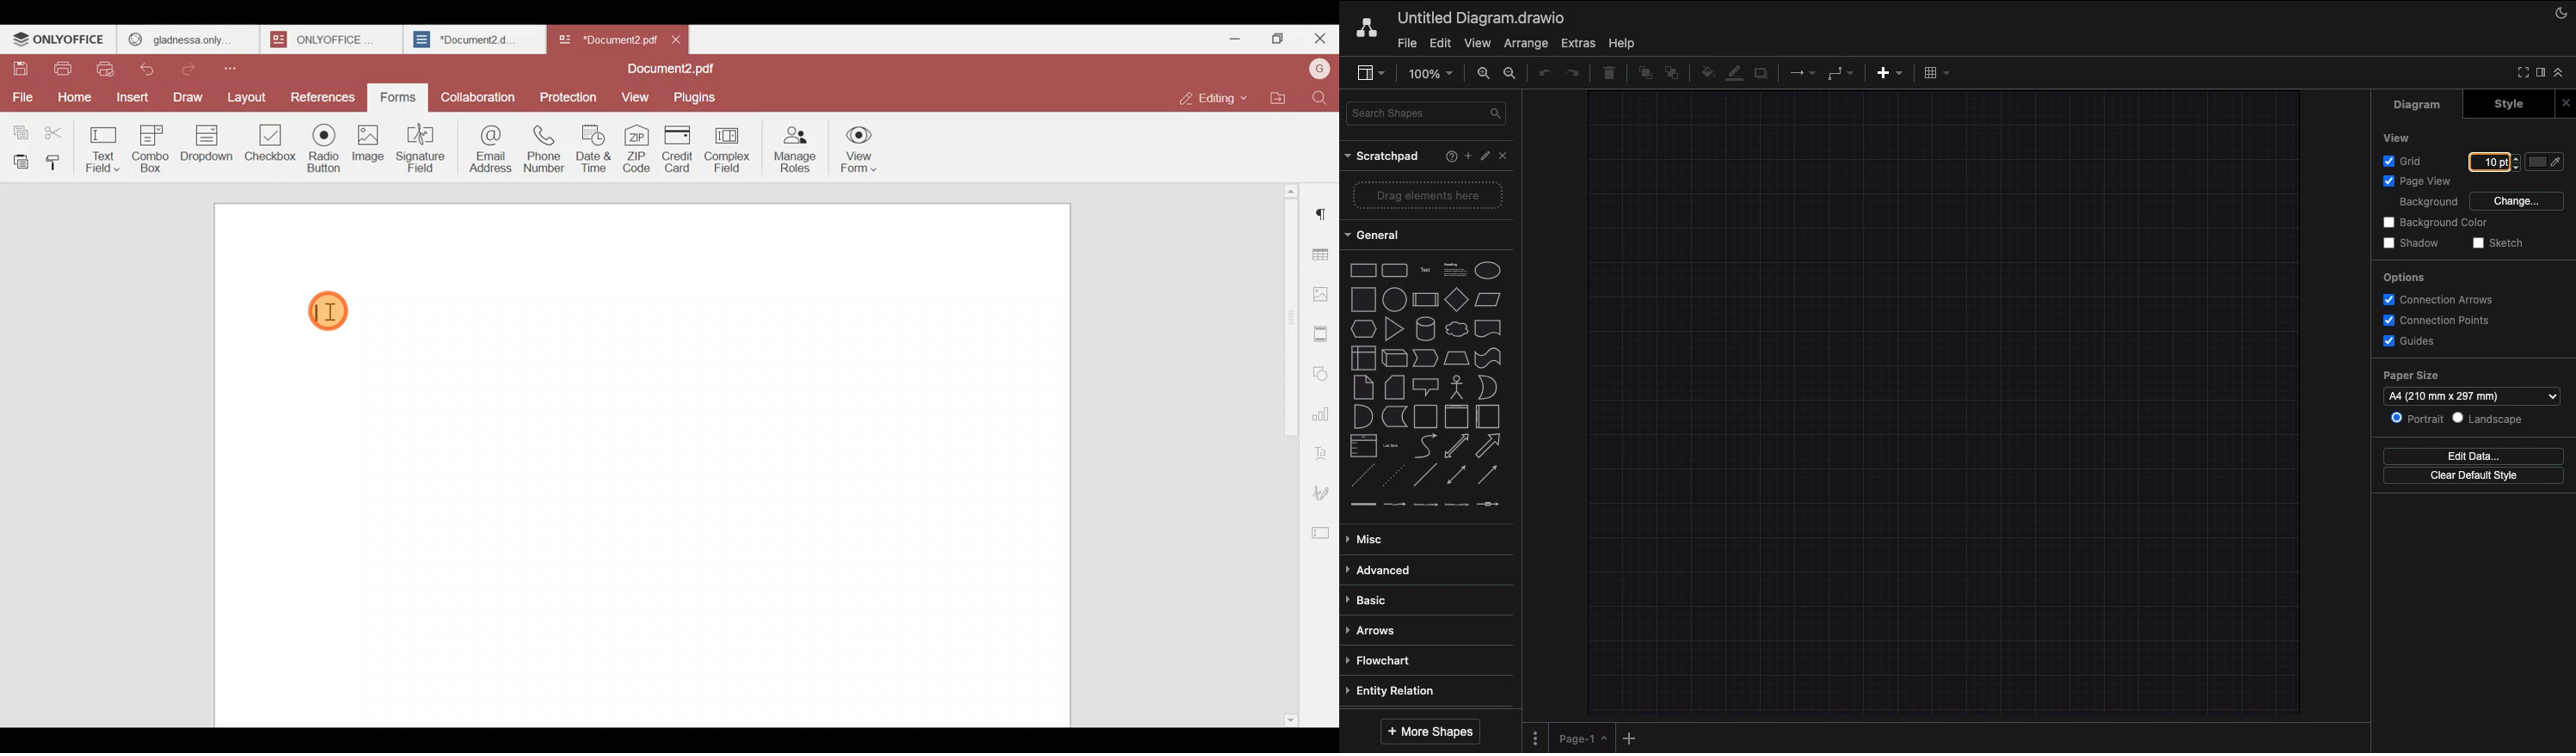 Image resolution: width=2576 pixels, height=756 pixels. I want to click on Copy style, so click(54, 159).